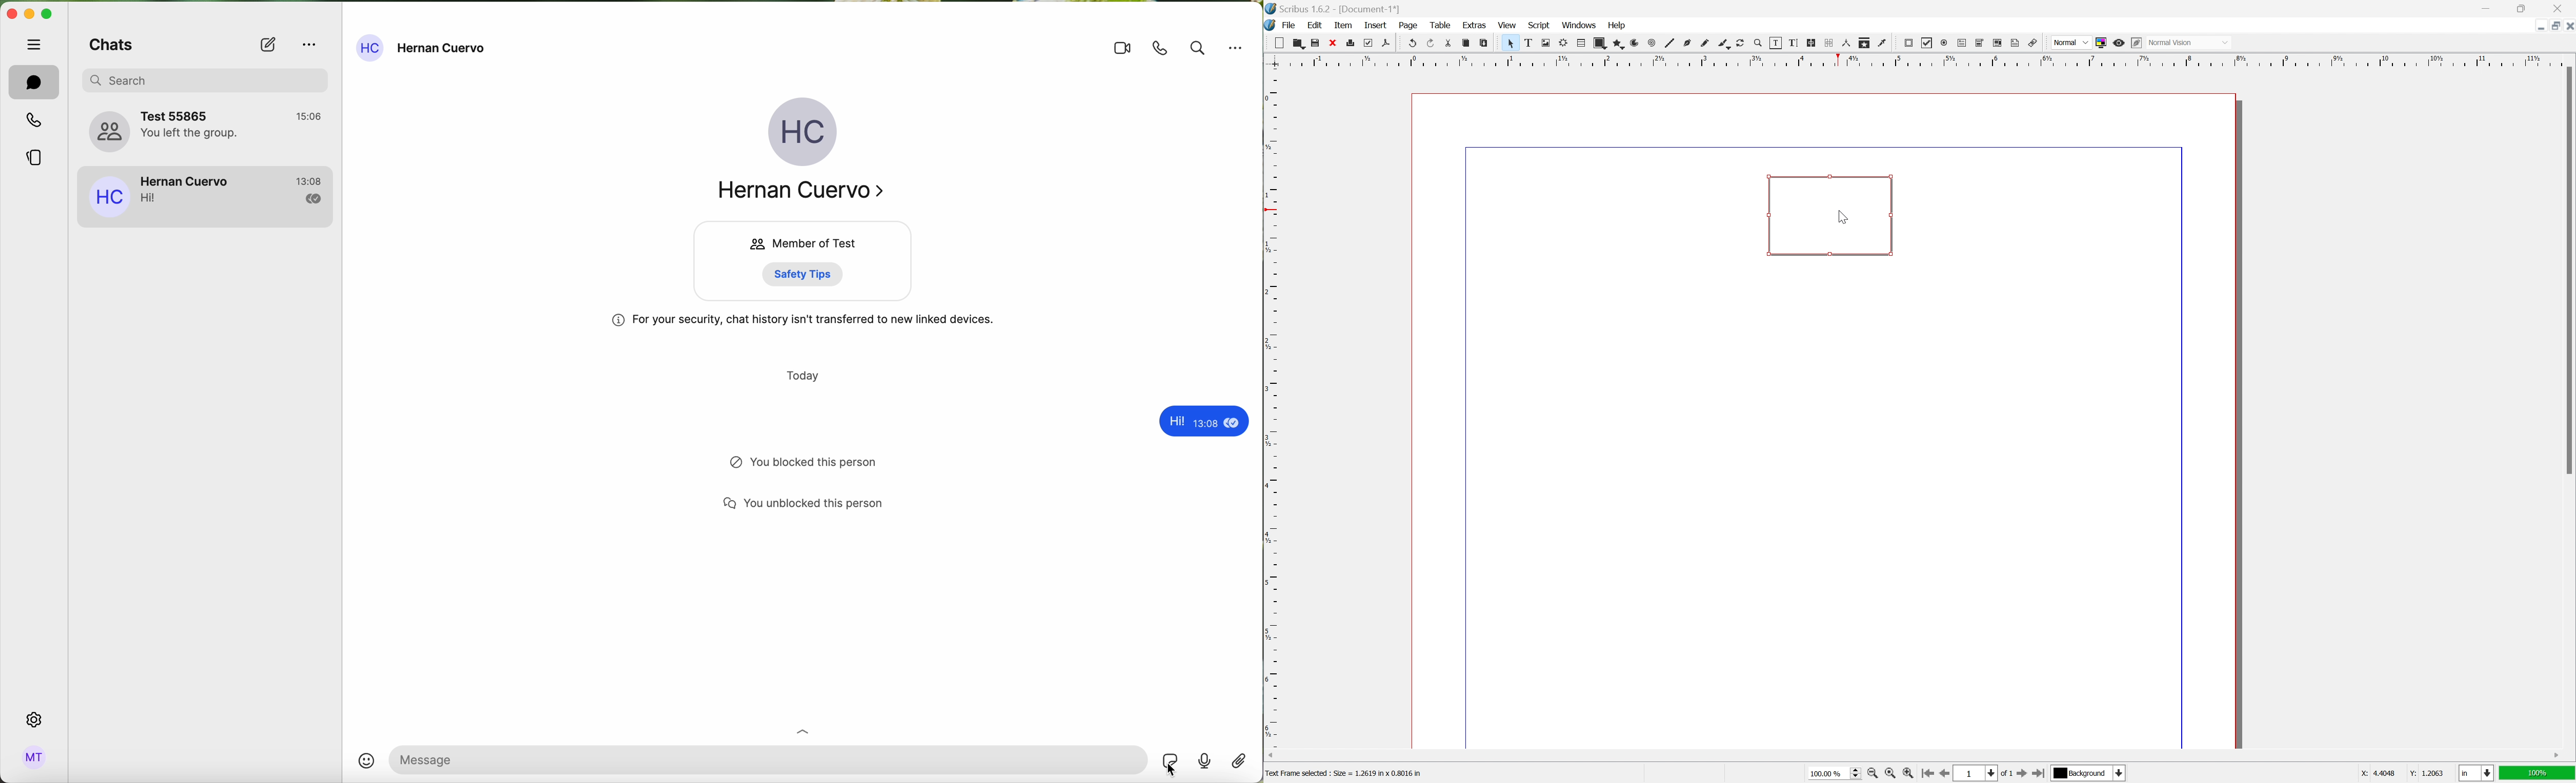  Describe the element at coordinates (1448, 42) in the screenshot. I see `cut` at that location.